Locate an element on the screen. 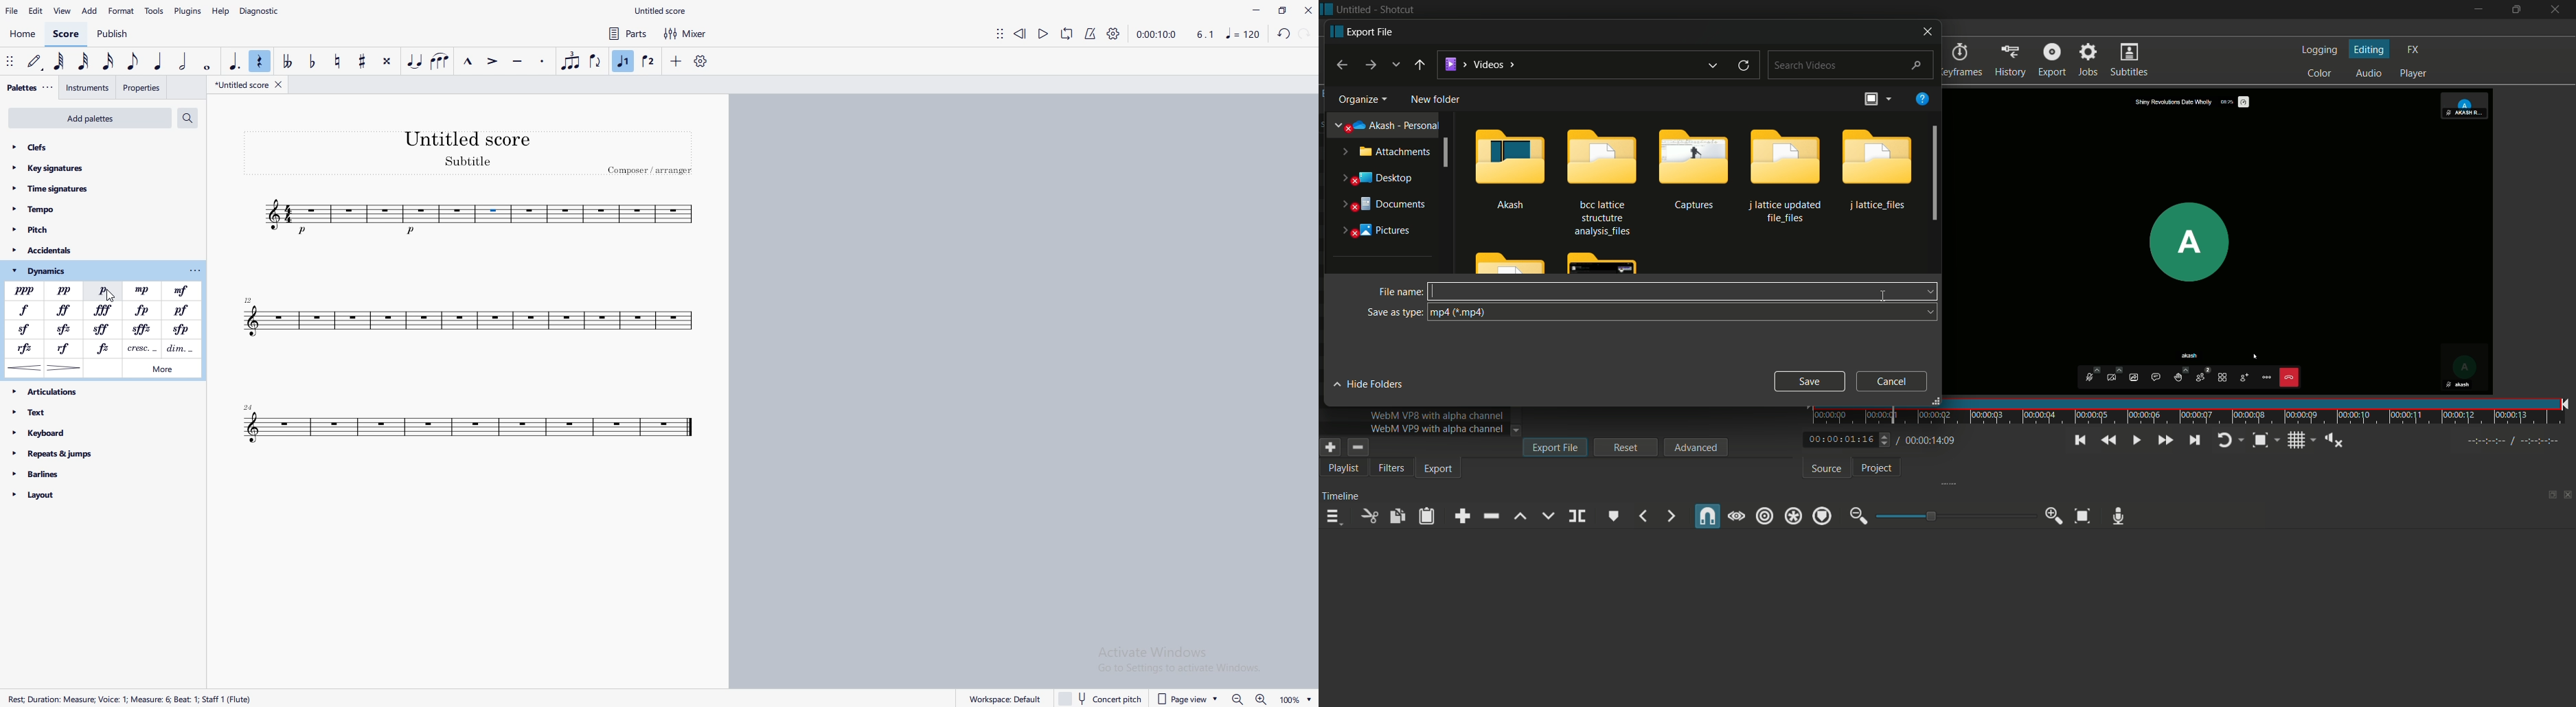 Image resolution: width=2576 pixels, height=728 pixels. flip direction is located at coordinates (595, 62).